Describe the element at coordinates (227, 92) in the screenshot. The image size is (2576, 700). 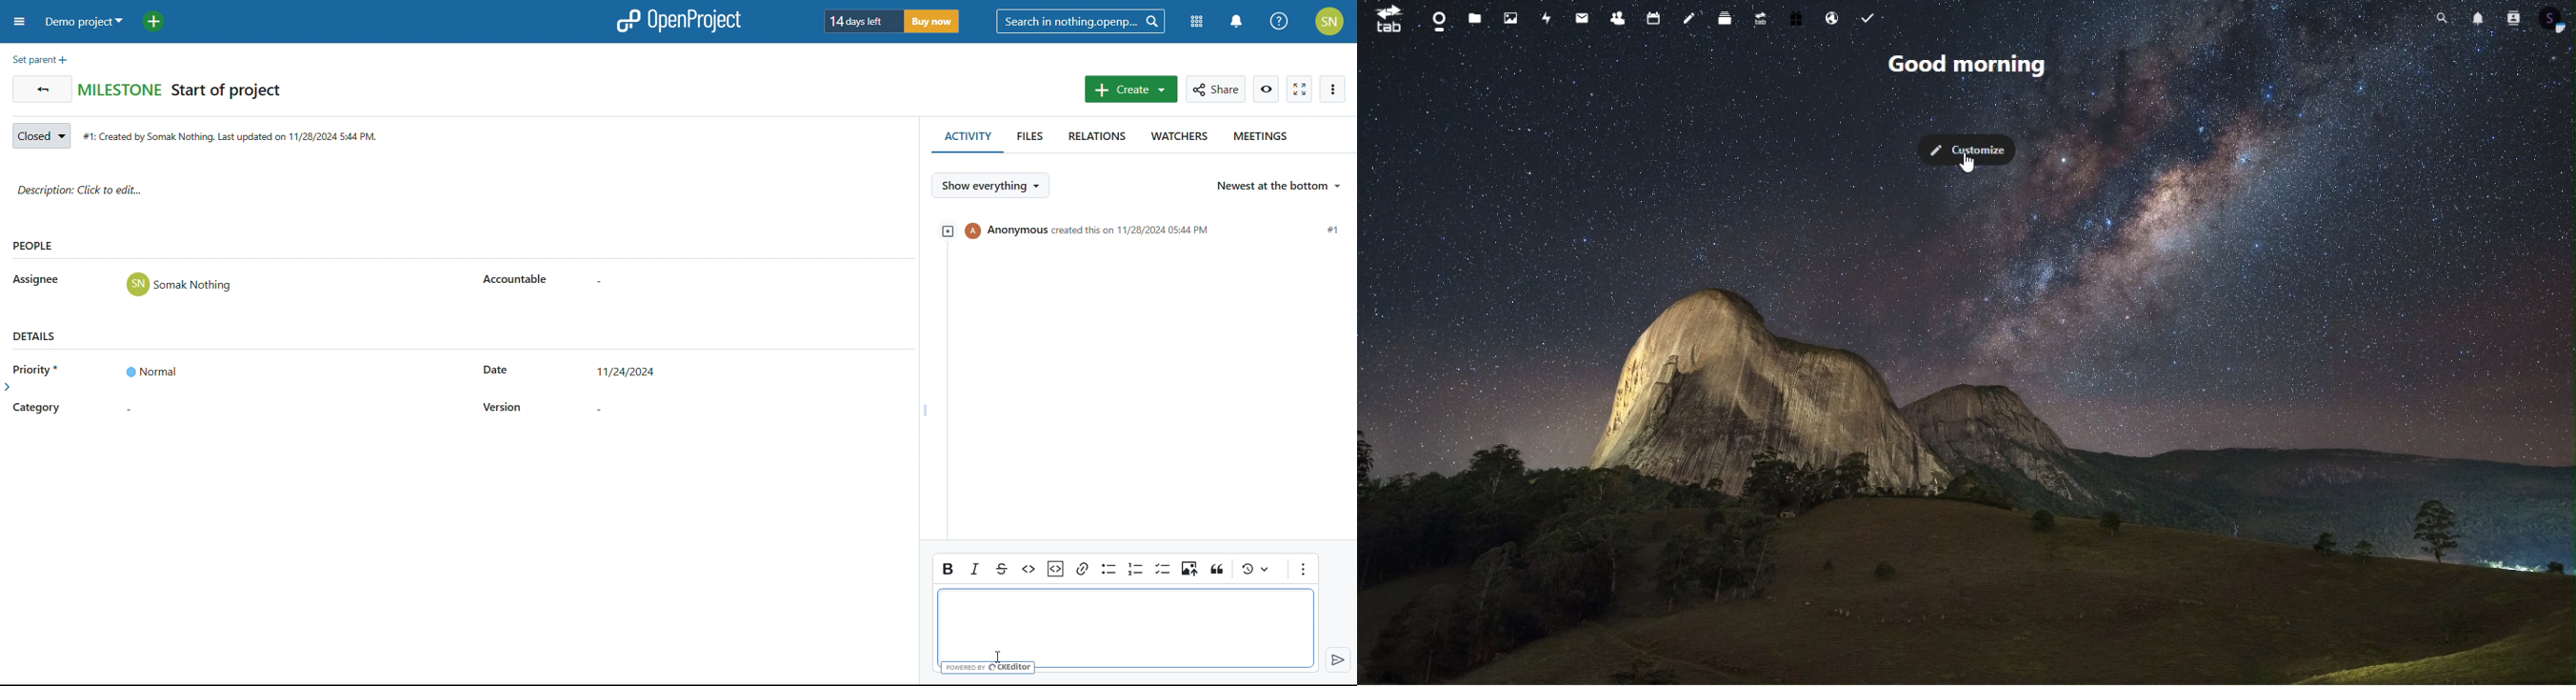
I see `start of project` at that location.